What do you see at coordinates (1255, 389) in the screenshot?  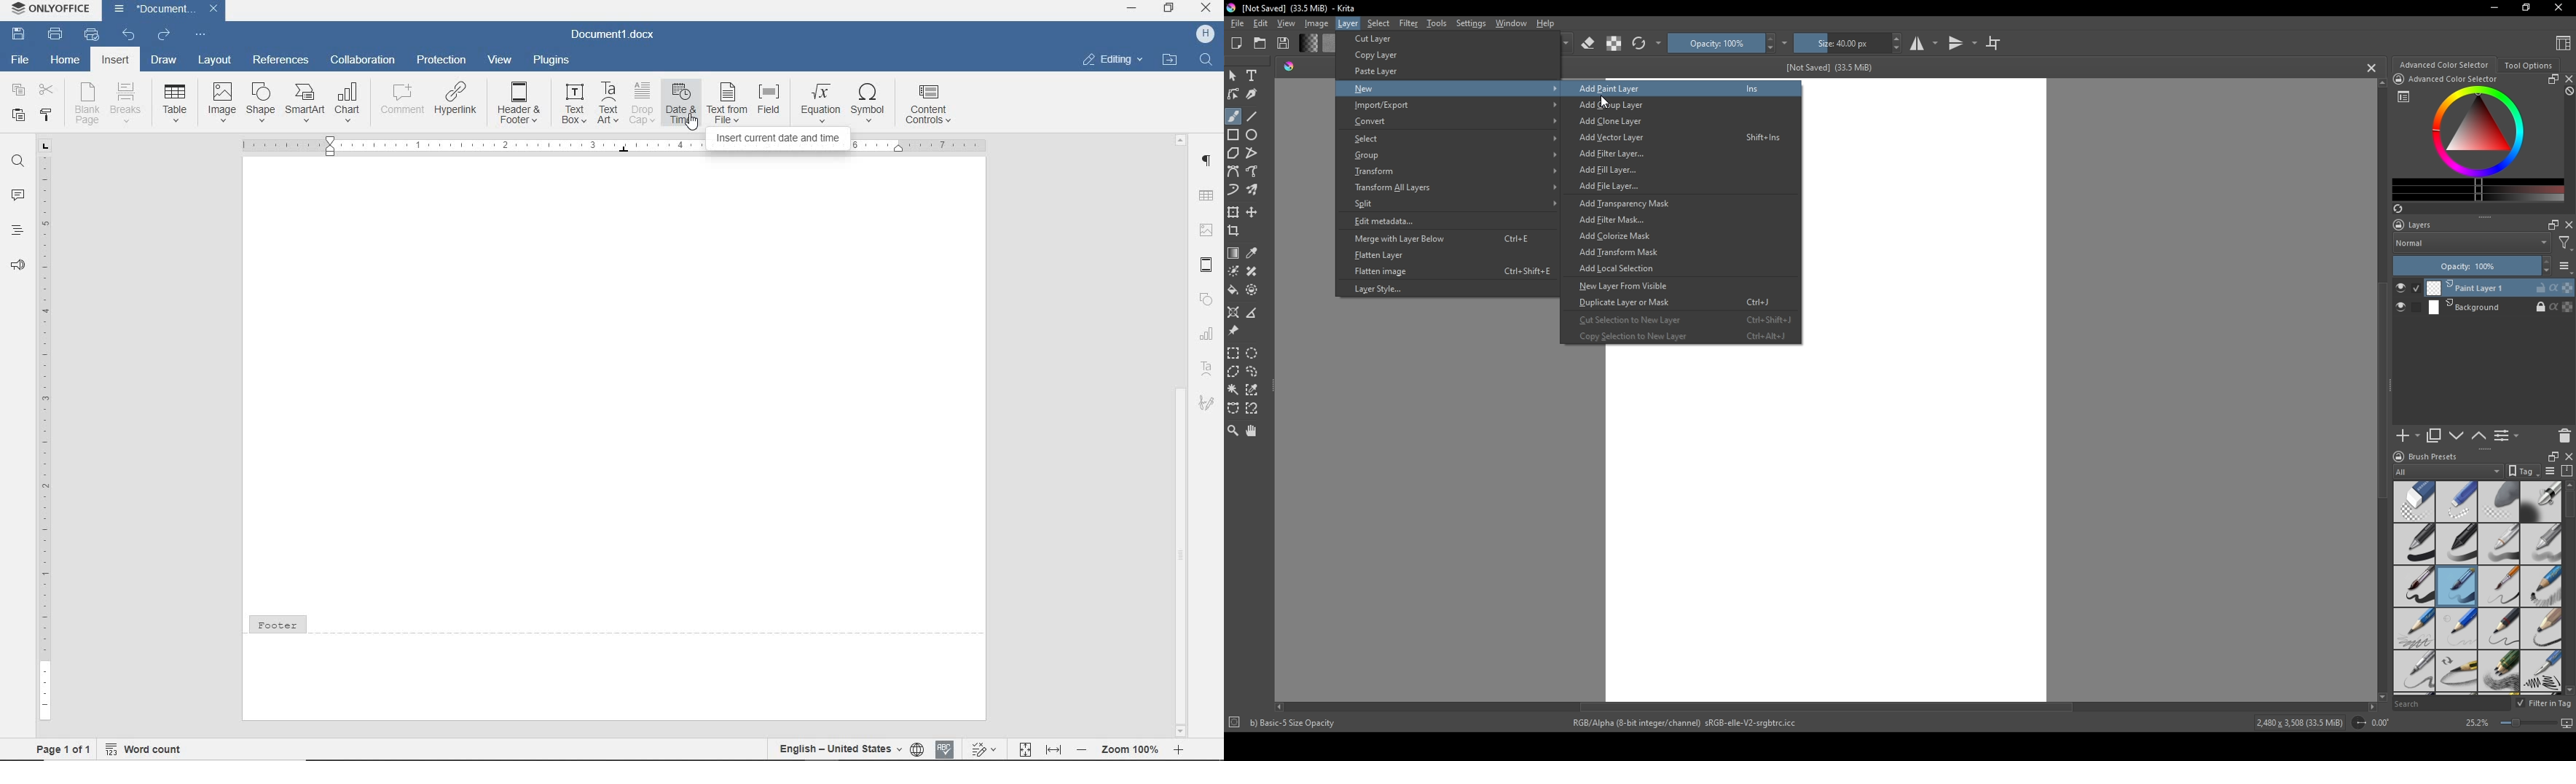 I see `similar color` at bounding box center [1255, 389].